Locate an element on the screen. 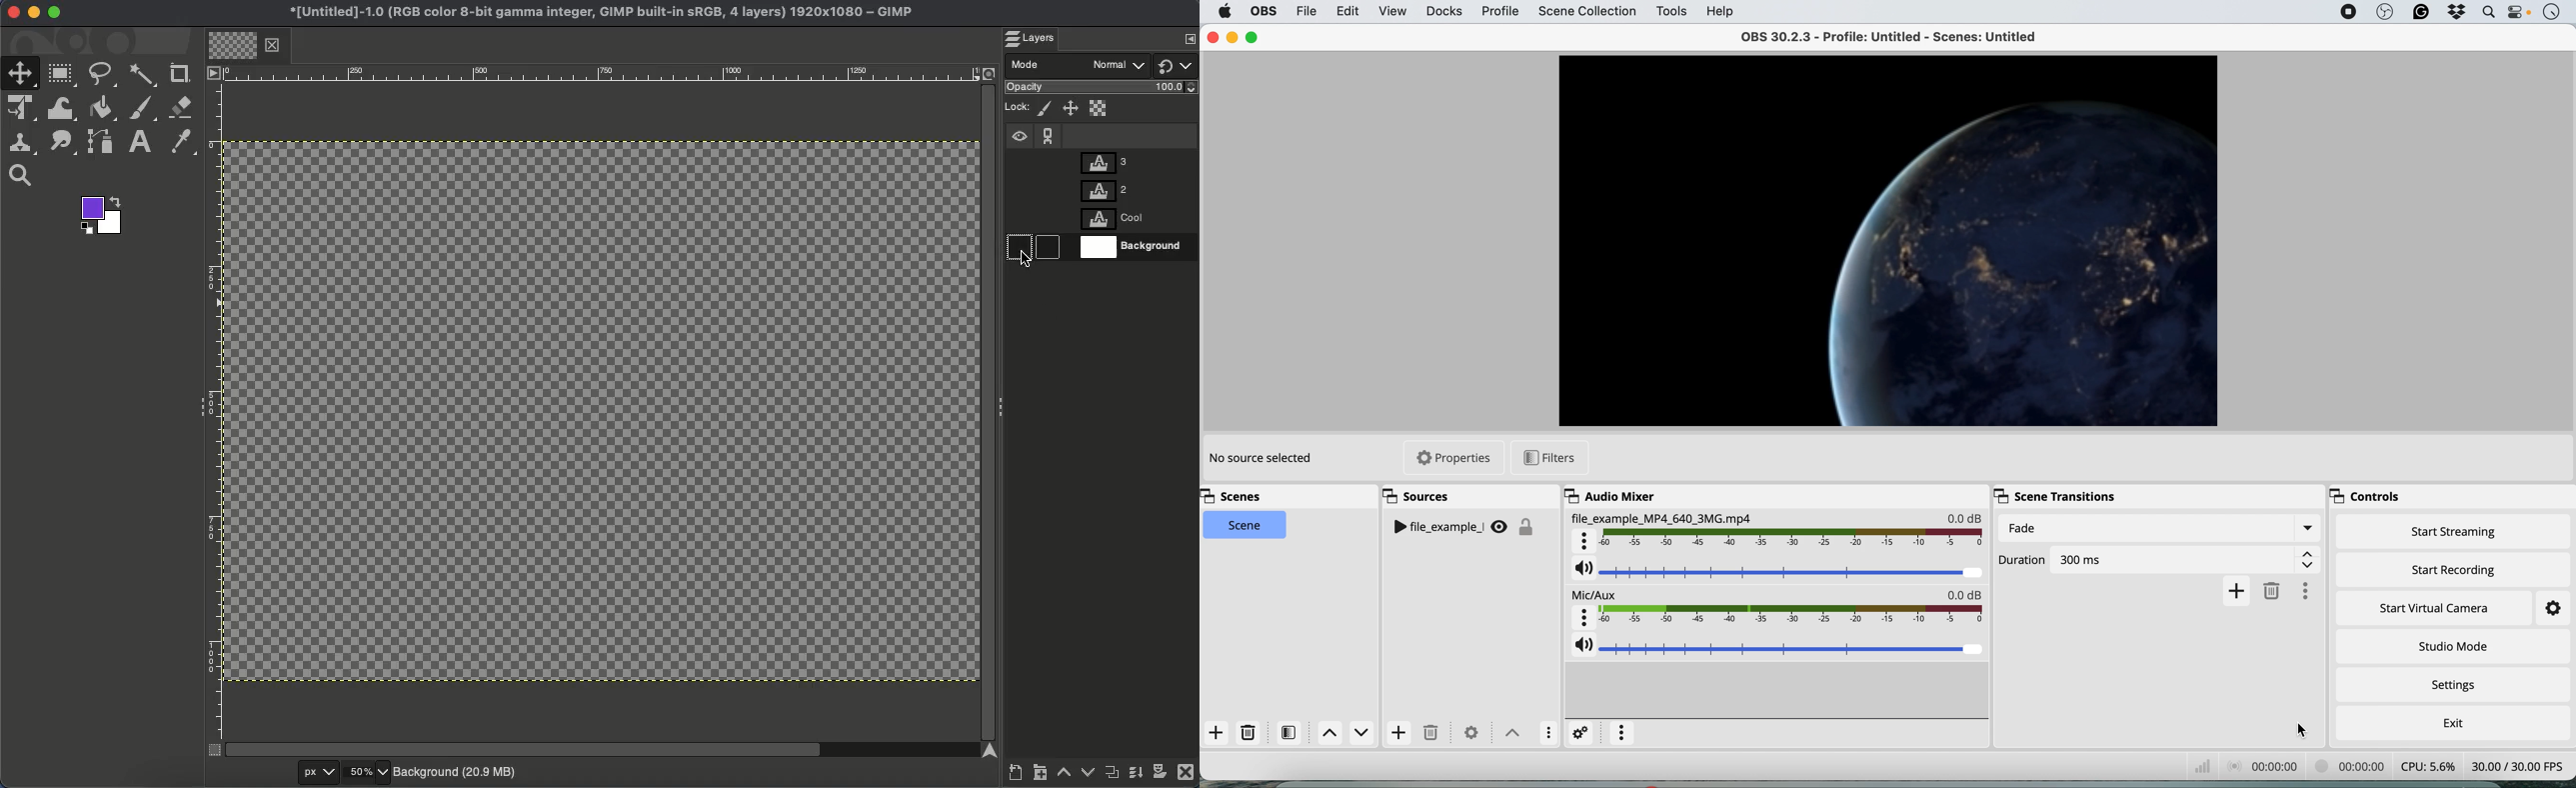 Image resolution: width=2576 pixels, height=812 pixels. transition duration is located at coordinates (2162, 557).